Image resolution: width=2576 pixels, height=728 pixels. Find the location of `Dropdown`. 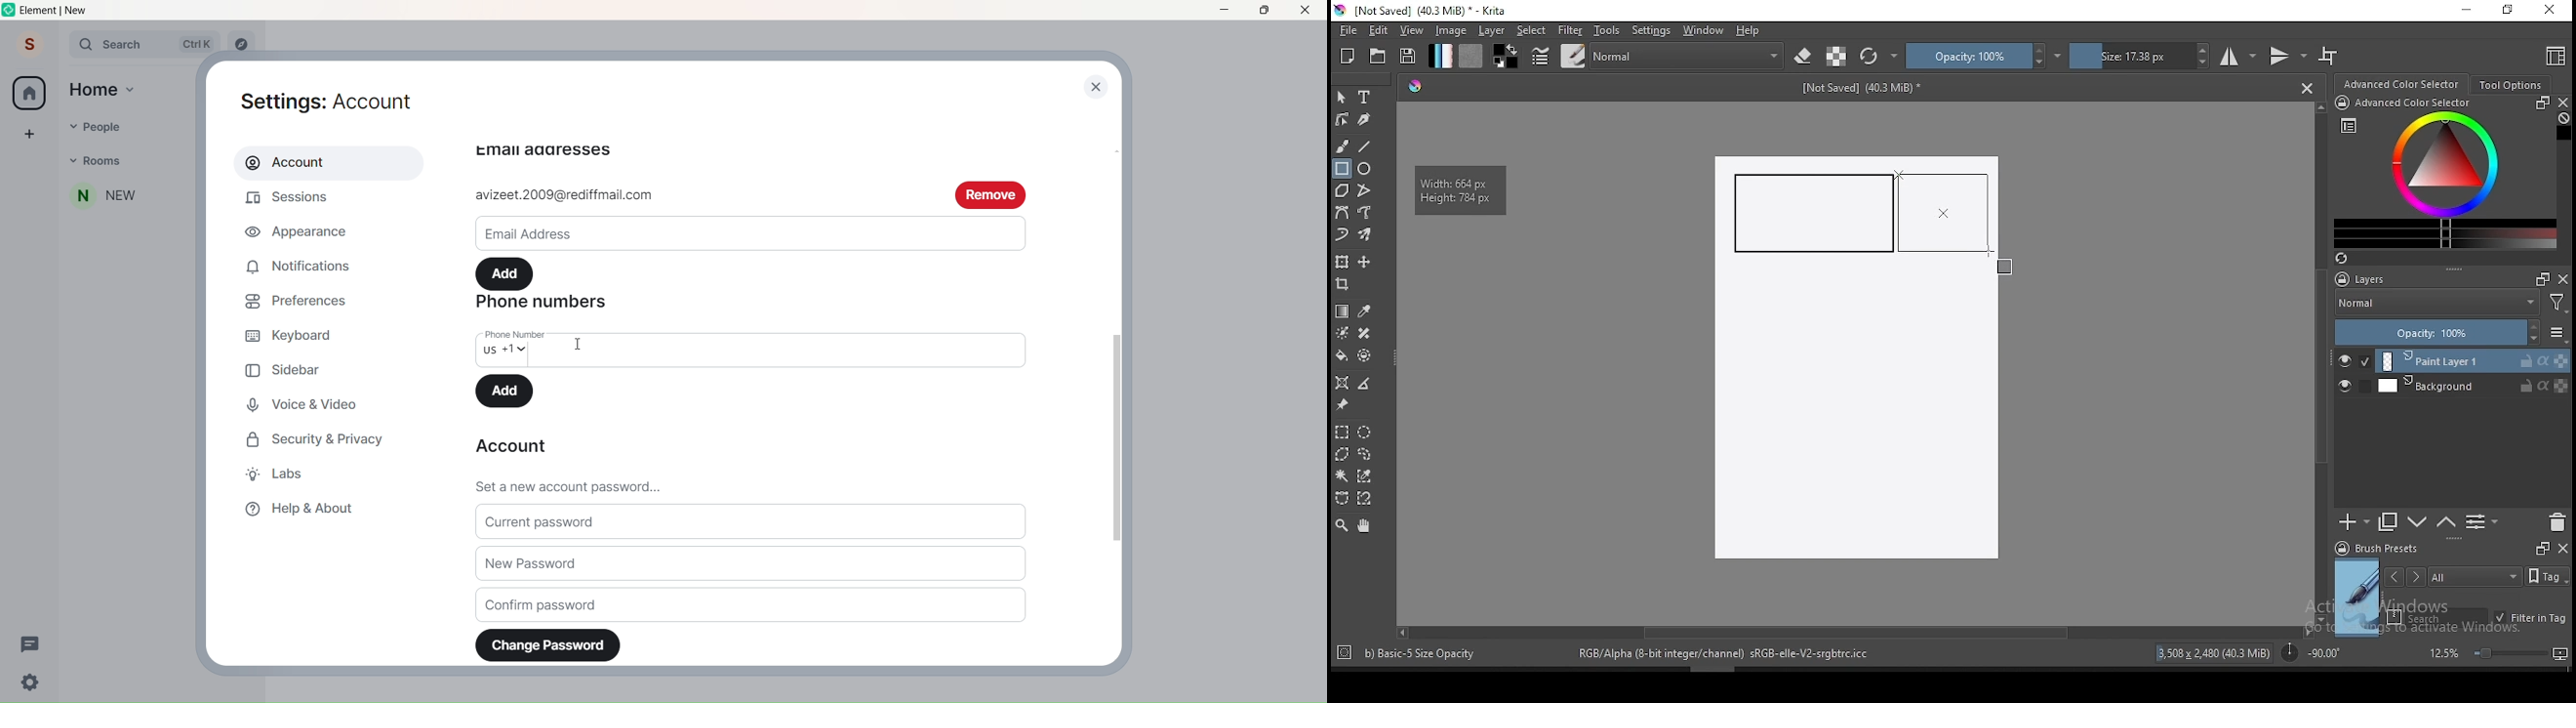

Dropdown is located at coordinates (69, 125).